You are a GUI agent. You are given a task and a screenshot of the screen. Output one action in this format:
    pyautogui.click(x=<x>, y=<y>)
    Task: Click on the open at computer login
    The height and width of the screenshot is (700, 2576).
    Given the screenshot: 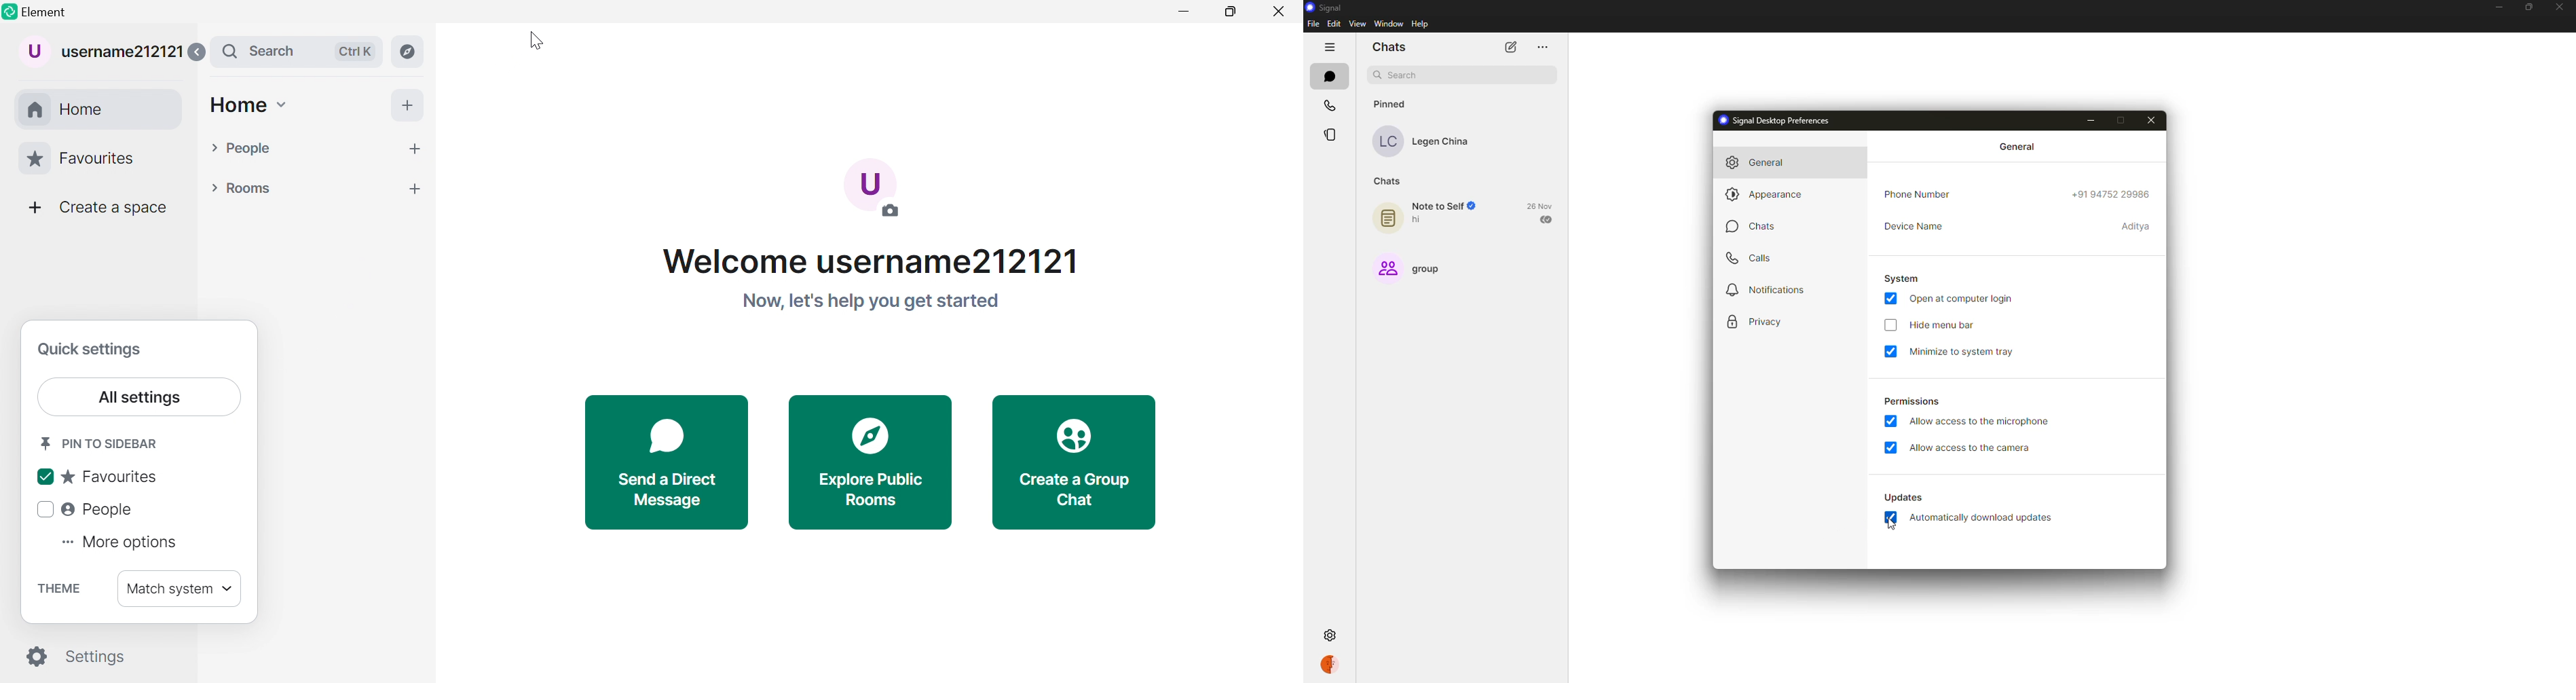 What is the action you would take?
    pyautogui.click(x=1962, y=298)
    